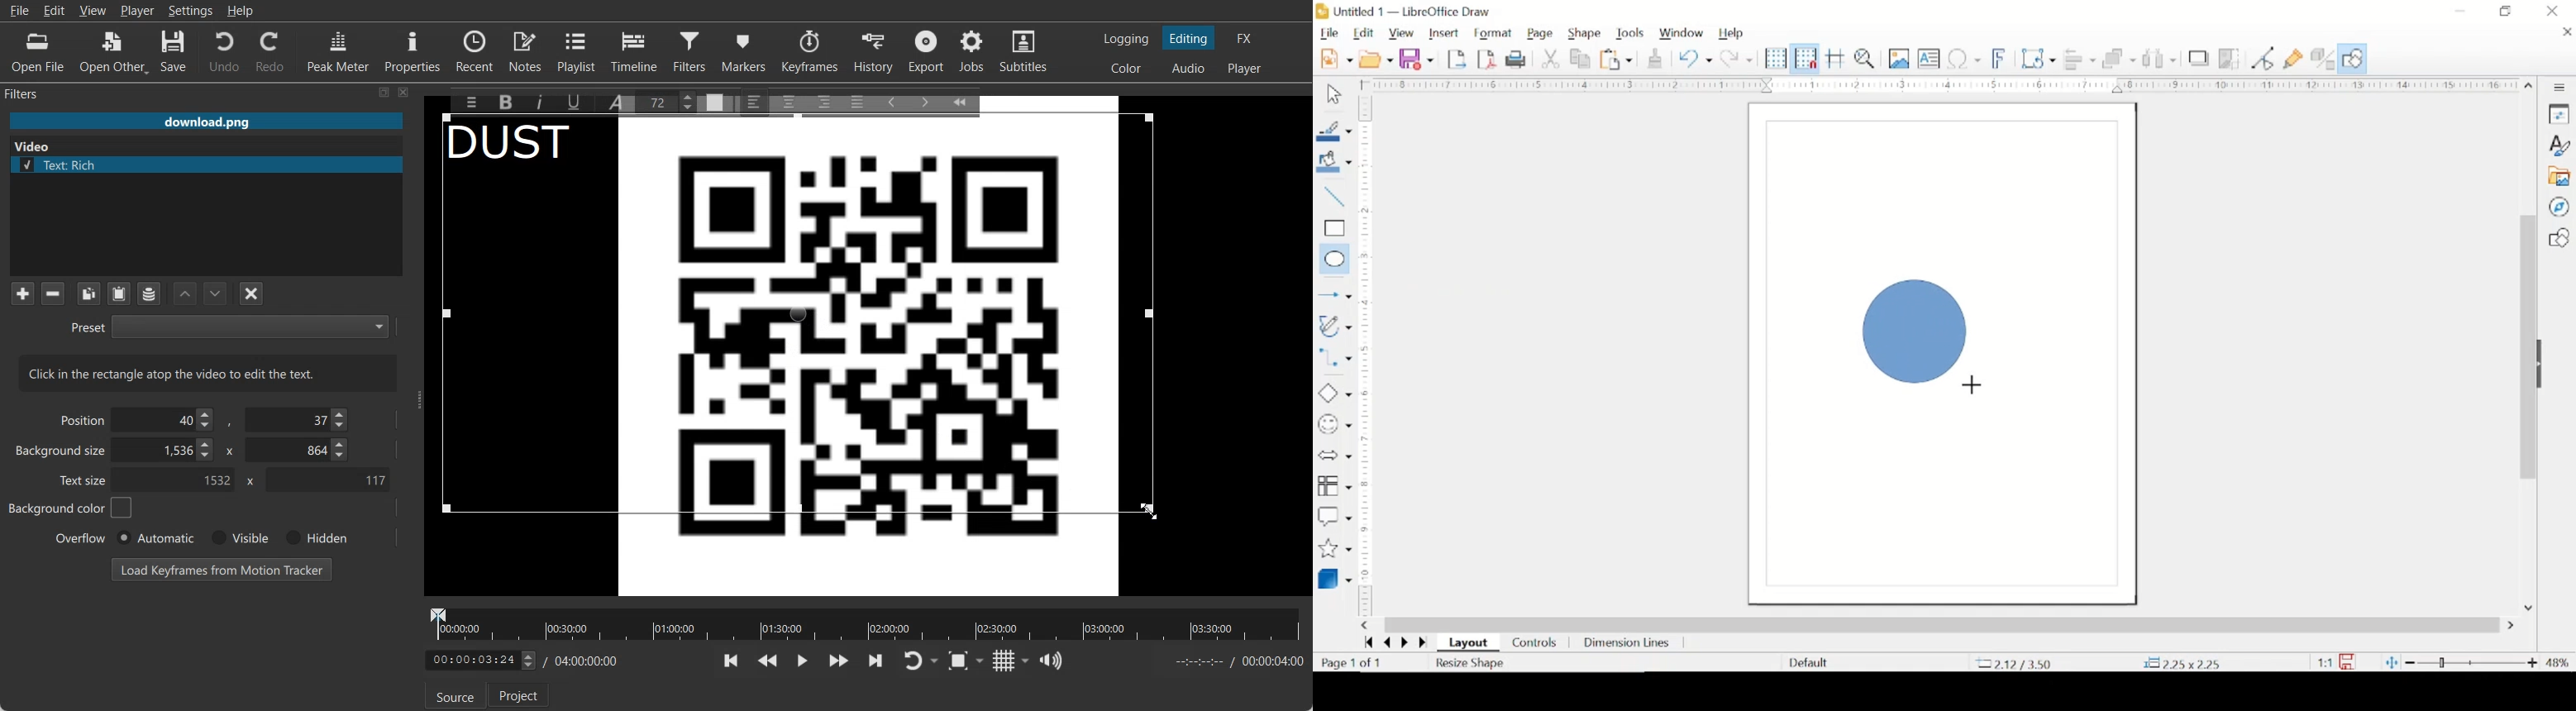 This screenshot has width=2576, height=728. What do you see at coordinates (138, 11) in the screenshot?
I see `Player` at bounding box center [138, 11].